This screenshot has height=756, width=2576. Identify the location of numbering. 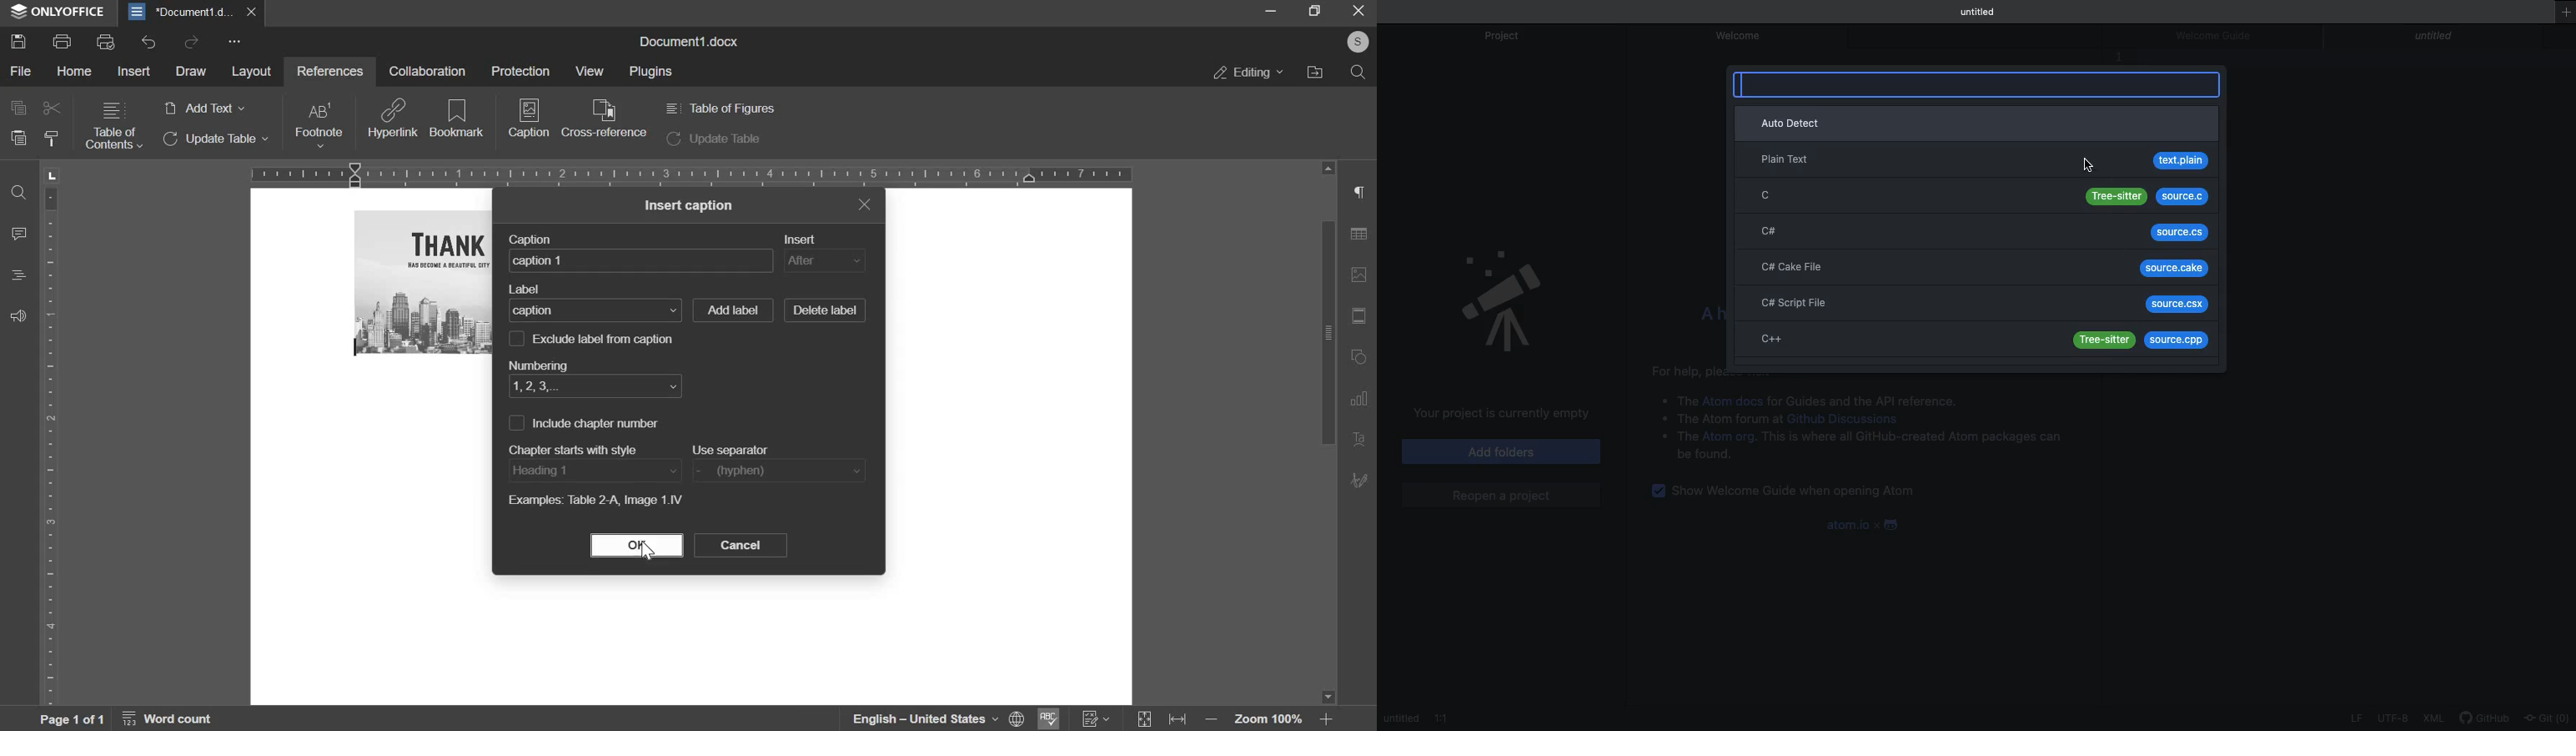
(591, 386).